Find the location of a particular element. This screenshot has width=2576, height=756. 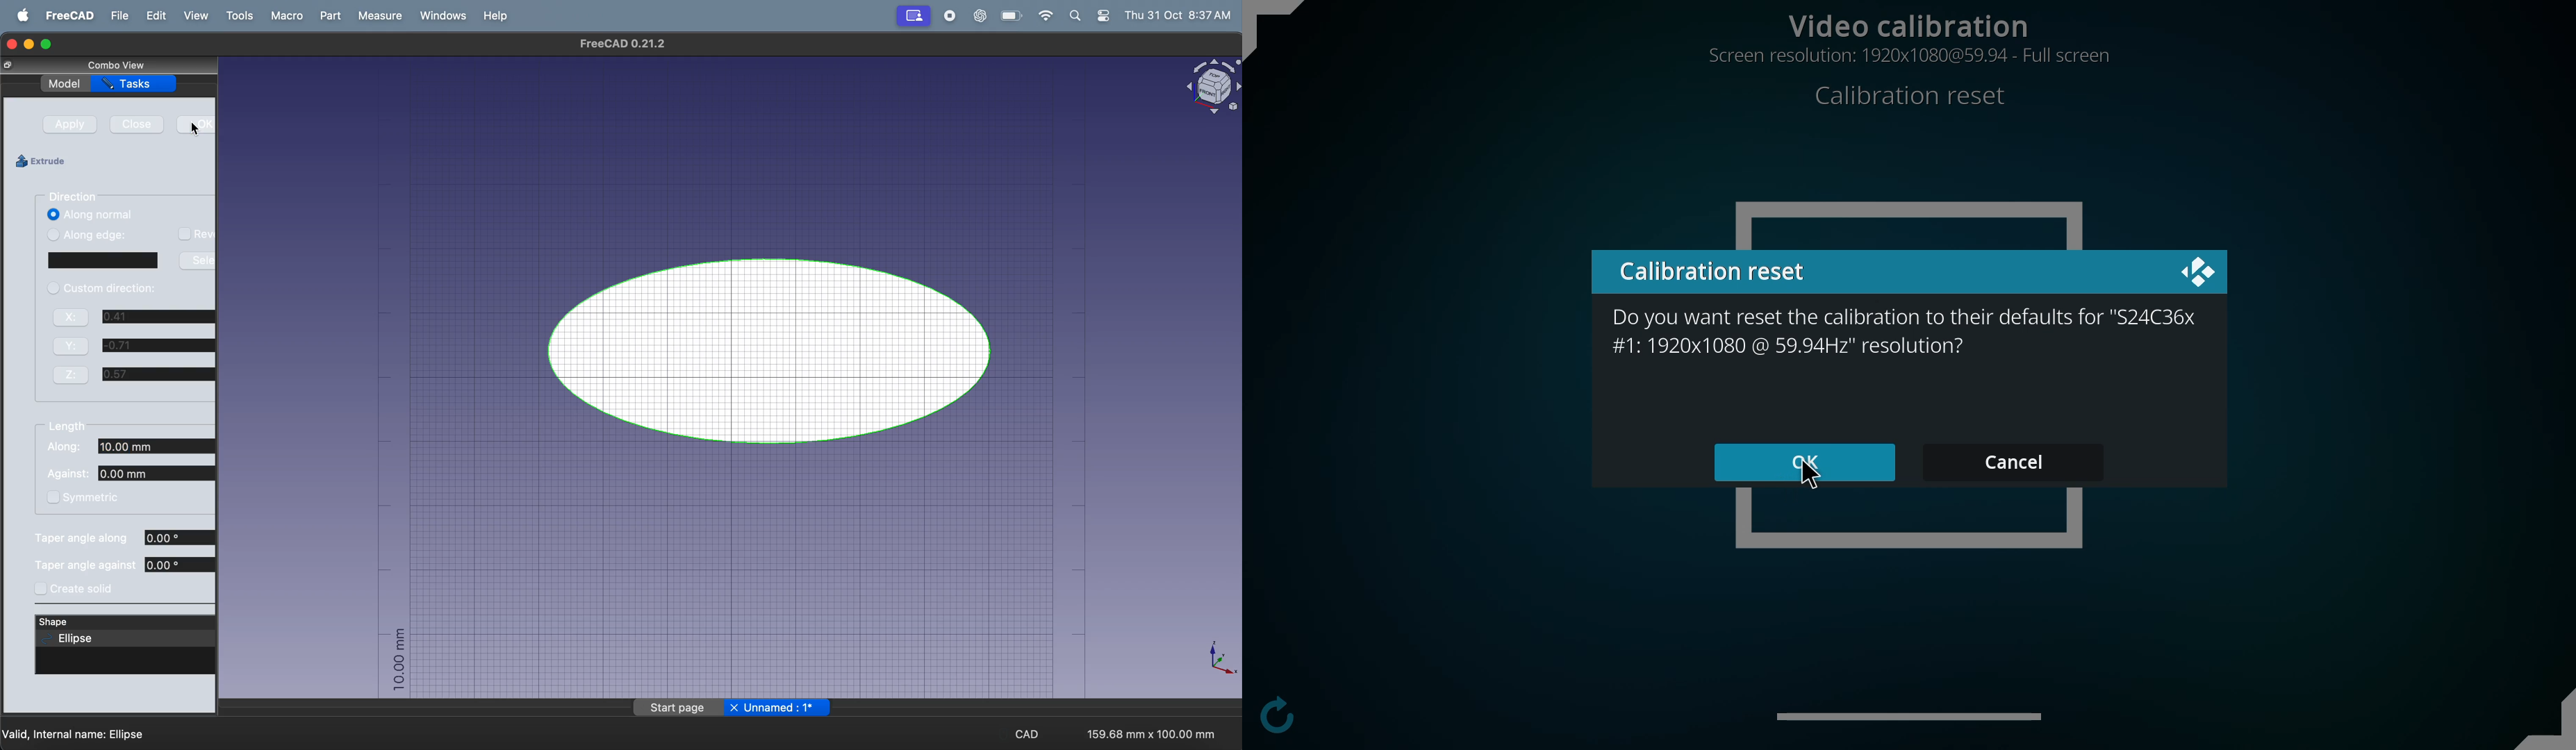

close is located at coordinates (2198, 273).